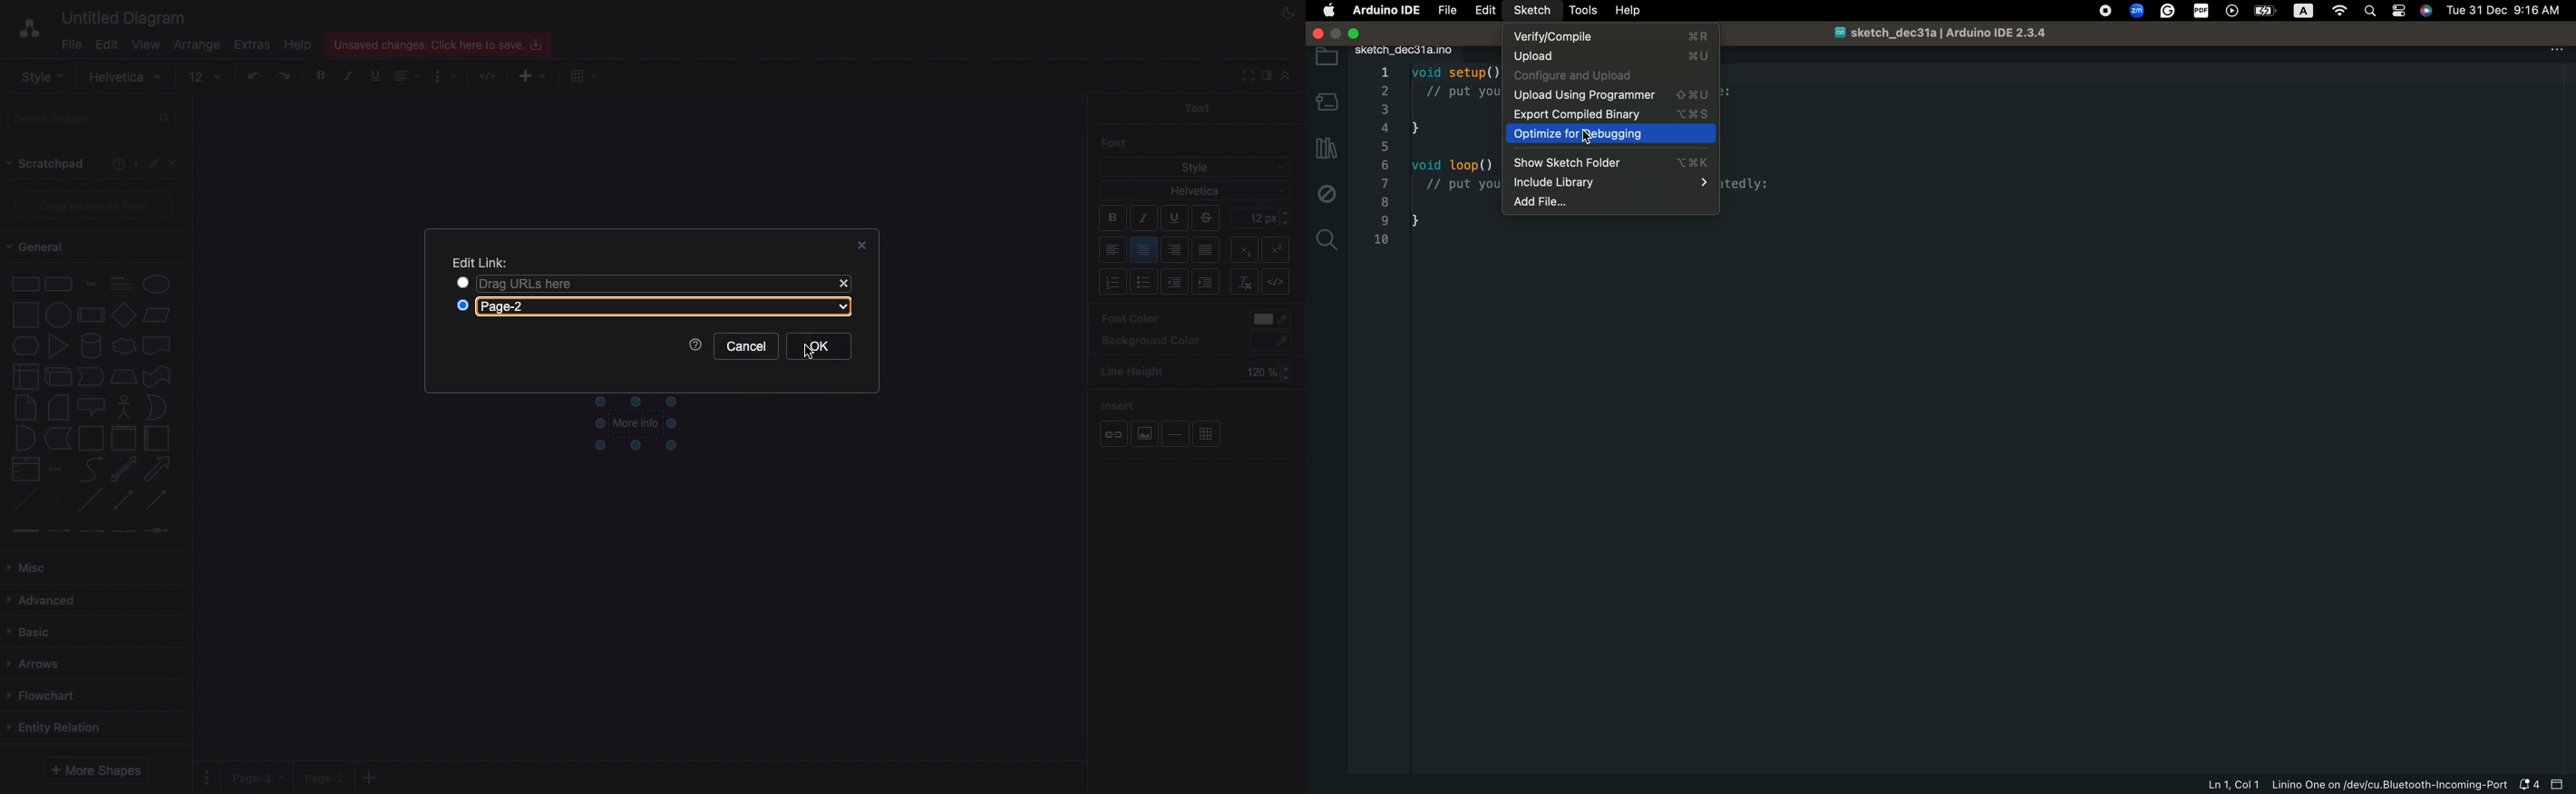  Describe the element at coordinates (256, 778) in the screenshot. I see `Page 3` at that location.